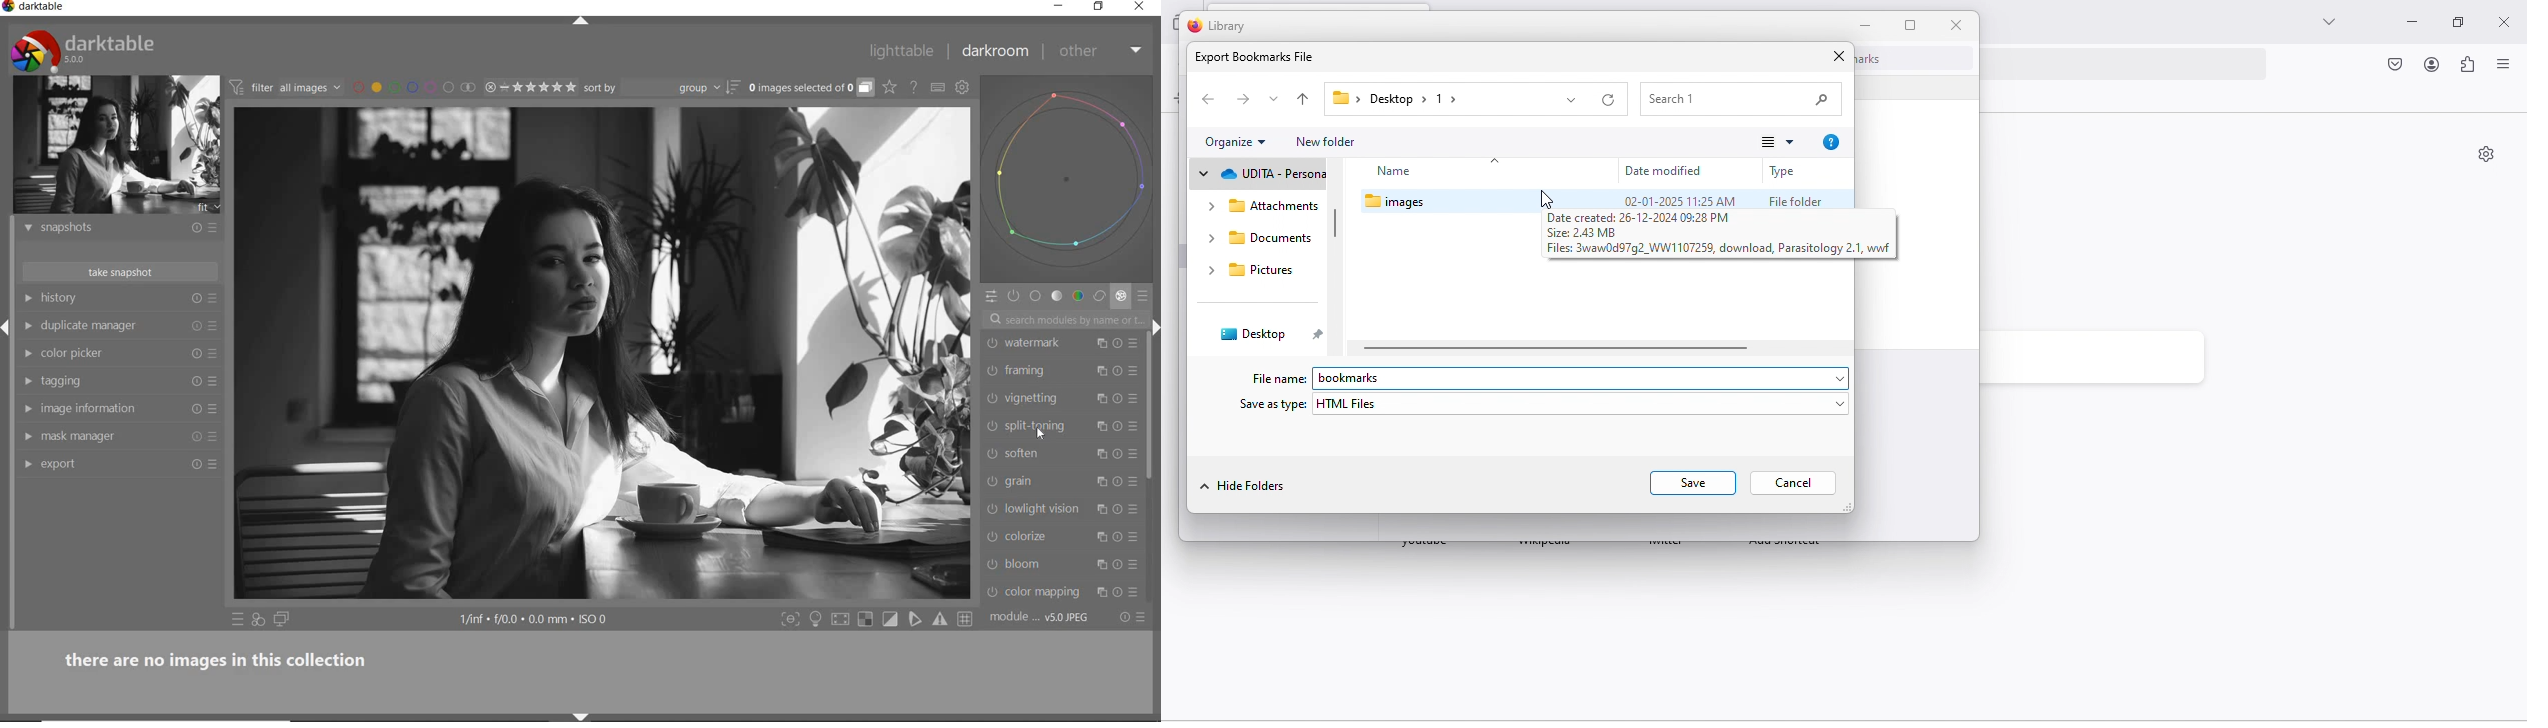  What do you see at coordinates (1120, 427) in the screenshot?
I see `reset` at bounding box center [1120, 427].